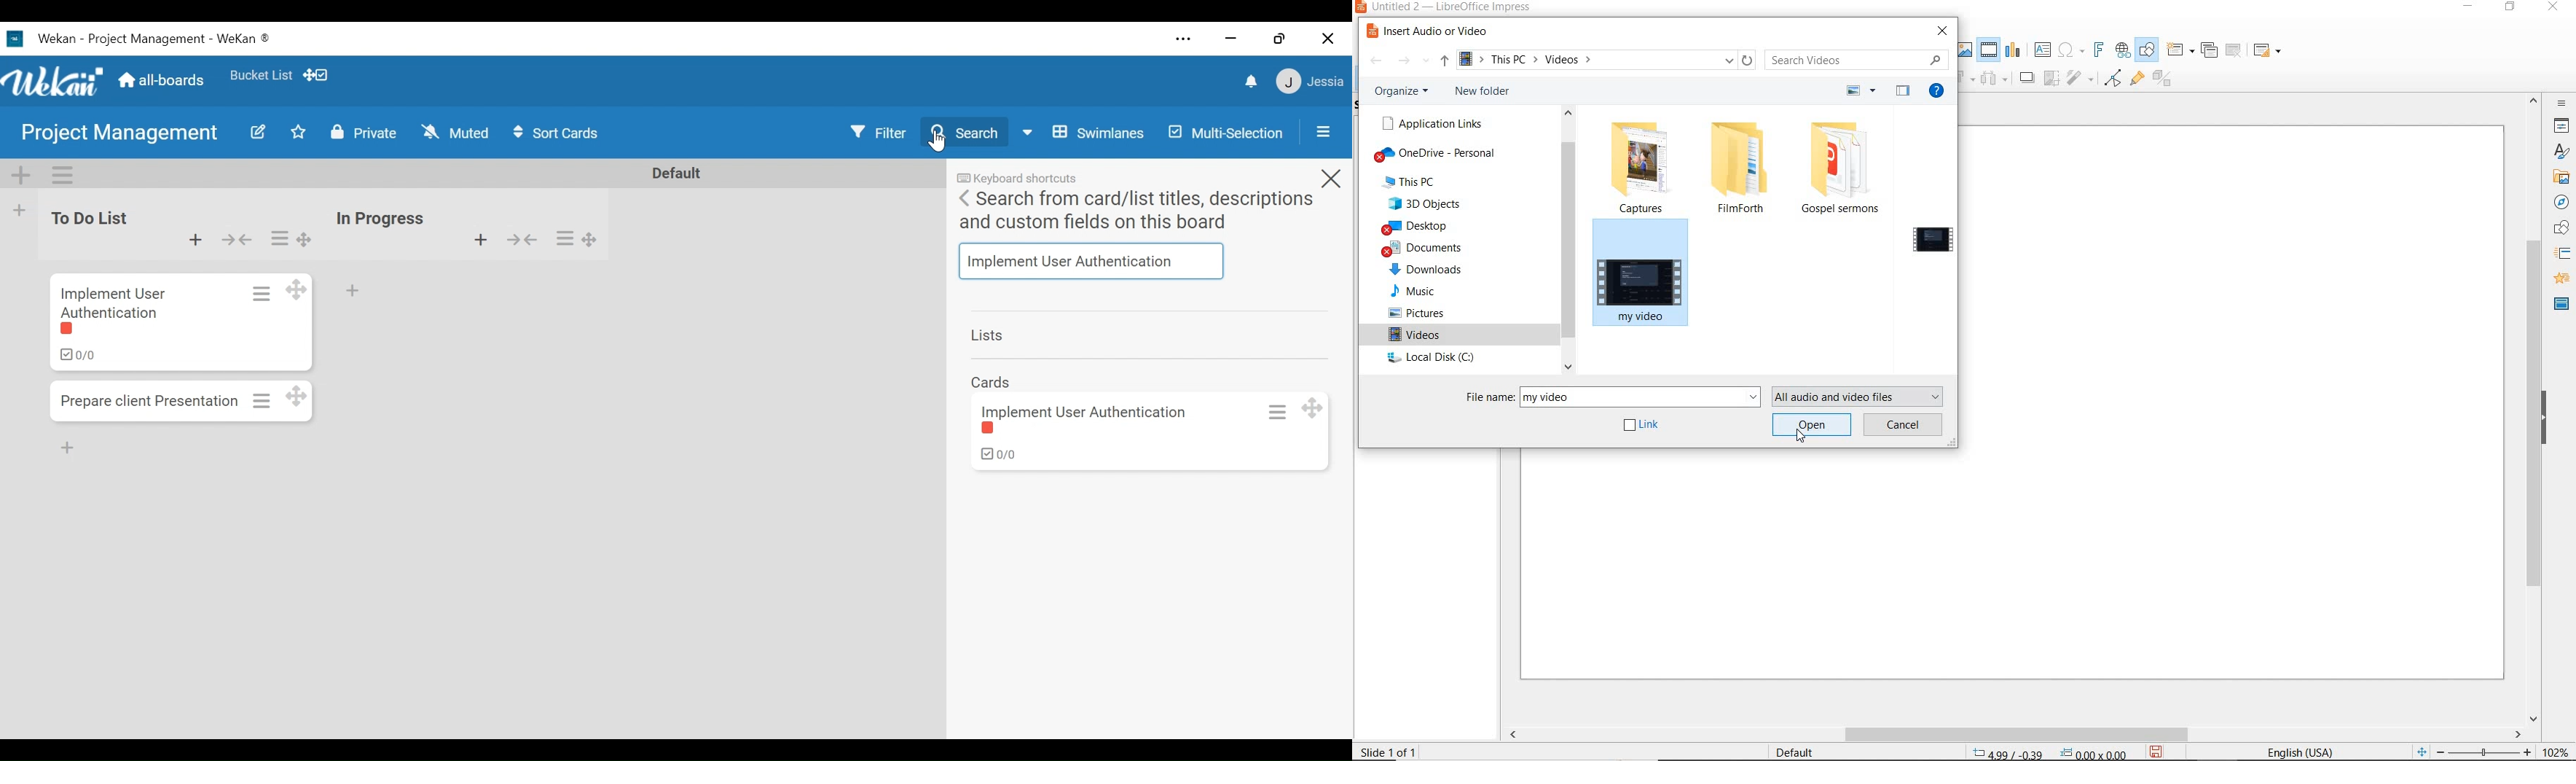  What do you see at coordinates (171, 37) in the screenshot?
I see `wekan -project management- wekan` at bounding box center [171, 37].